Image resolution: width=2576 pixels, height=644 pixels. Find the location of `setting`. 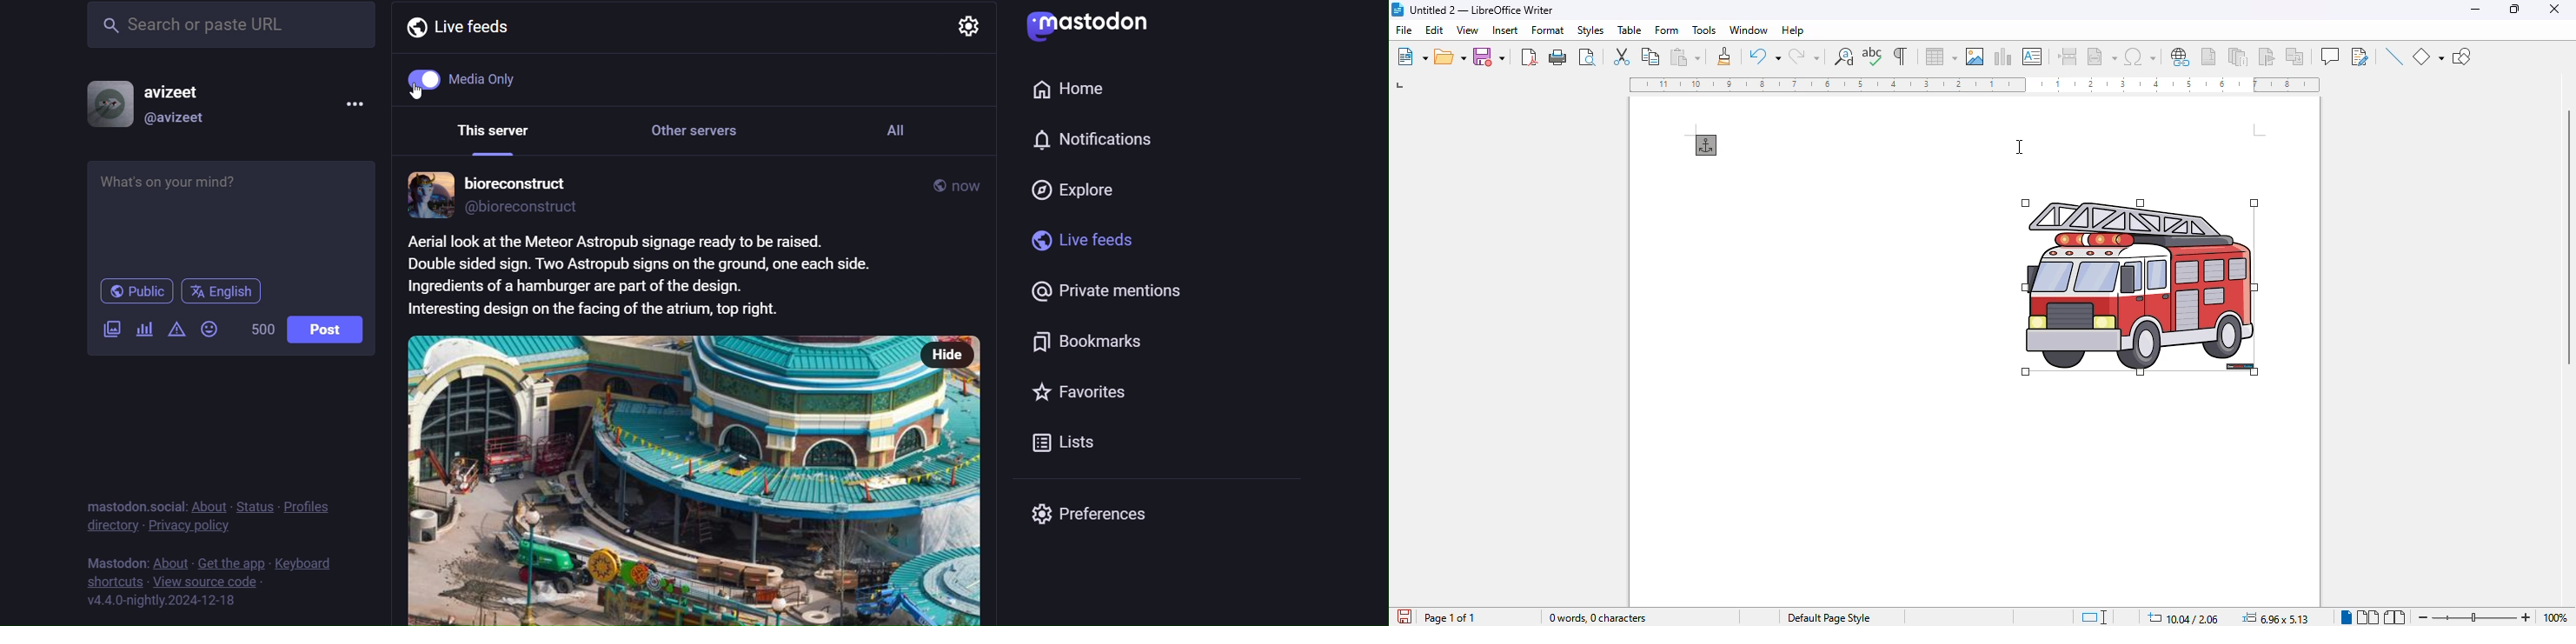

setting is located at coordinates (967, 26).